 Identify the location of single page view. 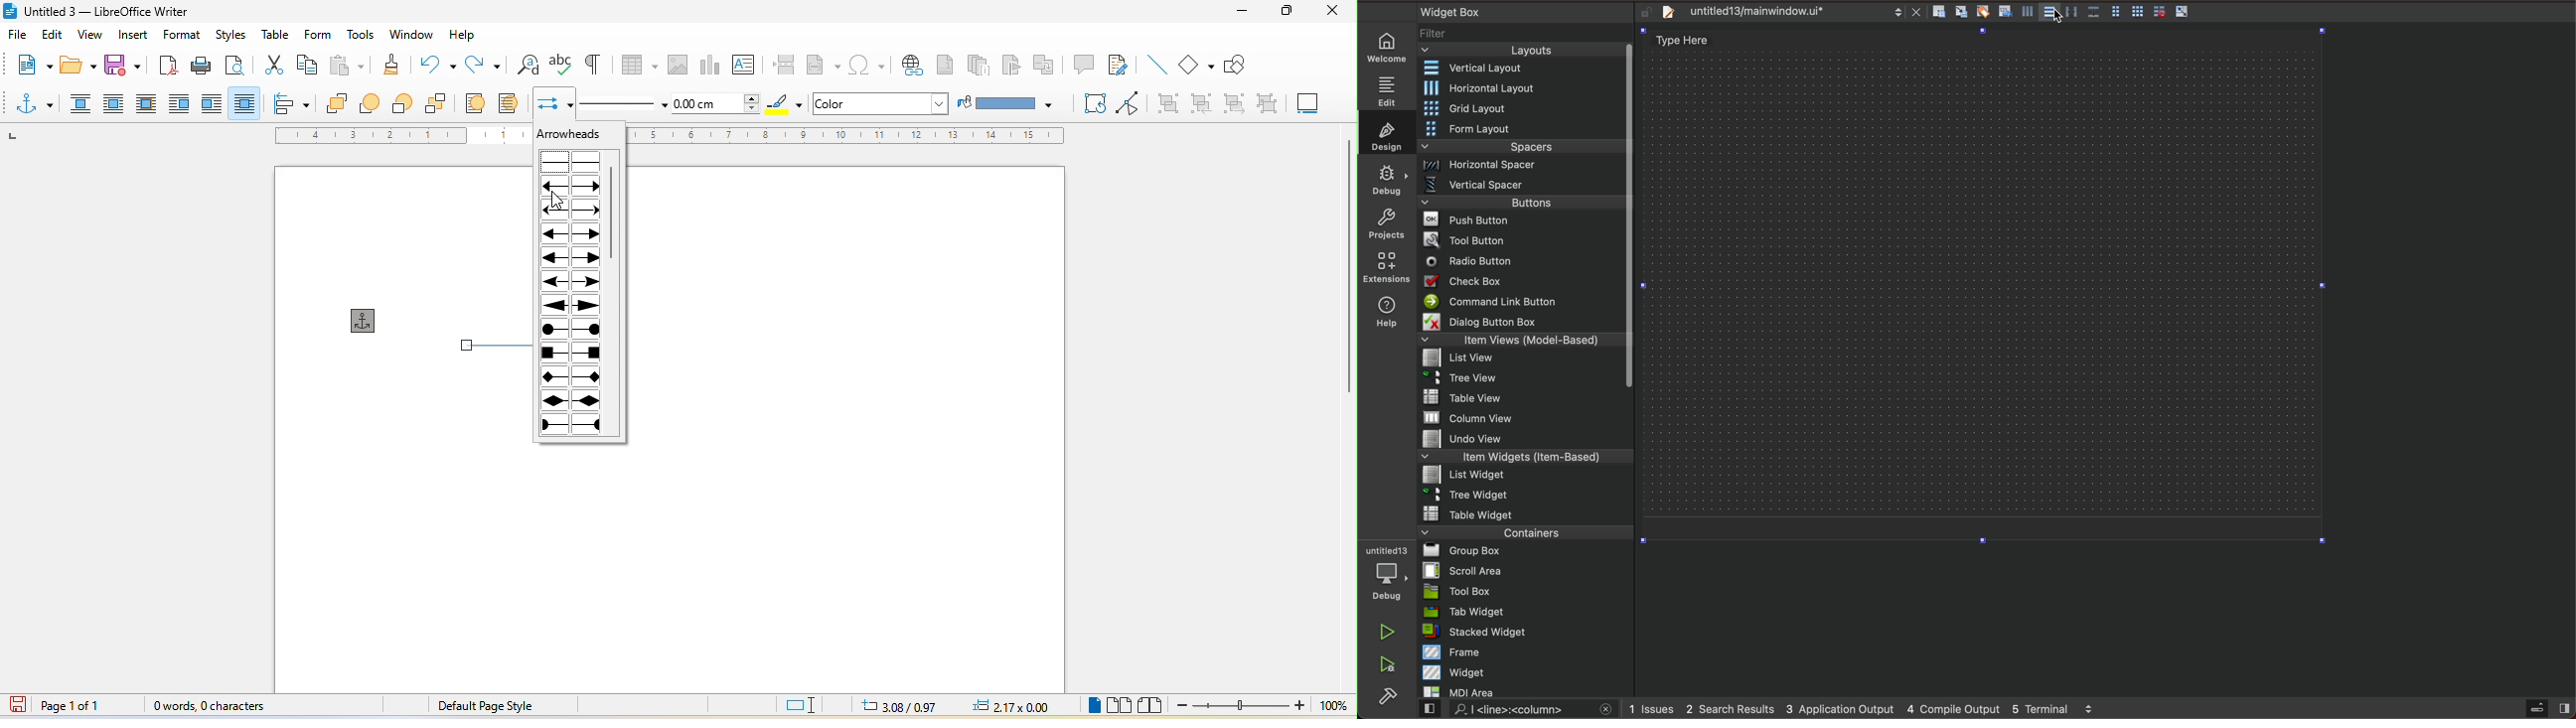
(1091, 707).